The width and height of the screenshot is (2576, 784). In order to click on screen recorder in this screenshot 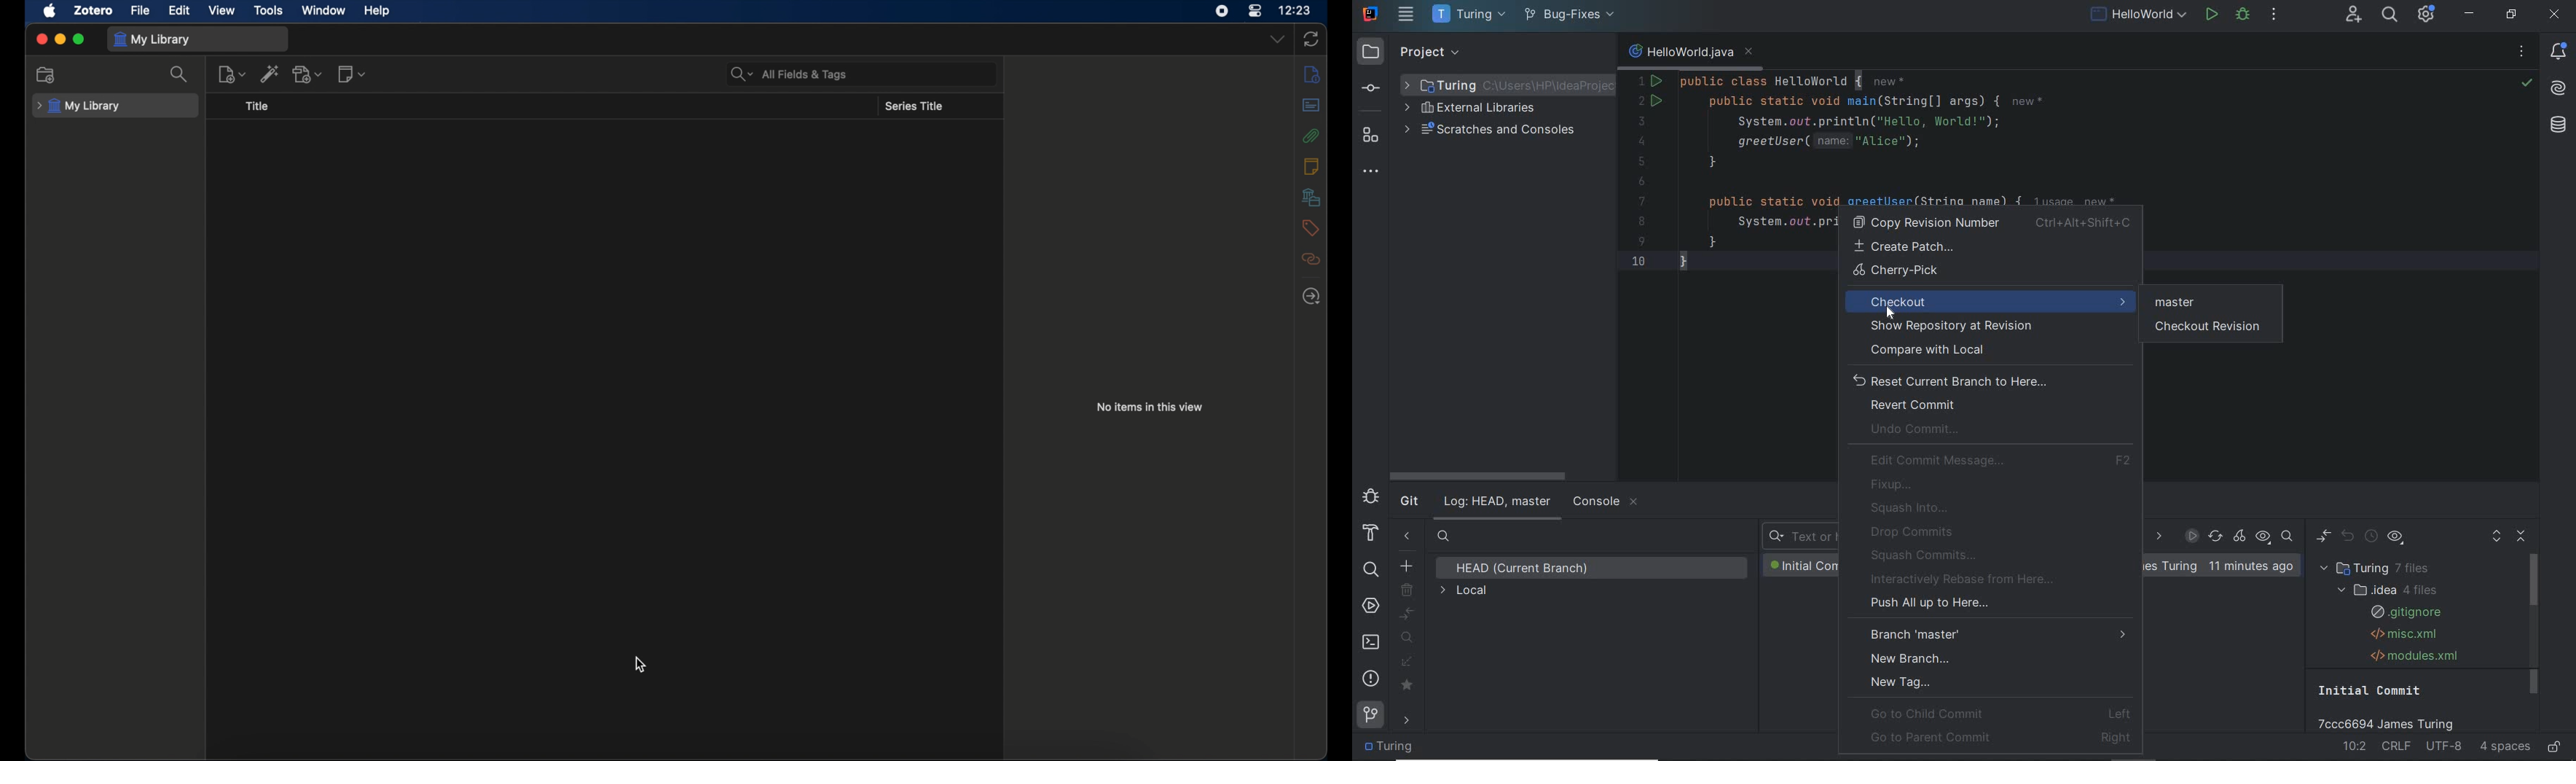, I will do `click(1222, 11)`.